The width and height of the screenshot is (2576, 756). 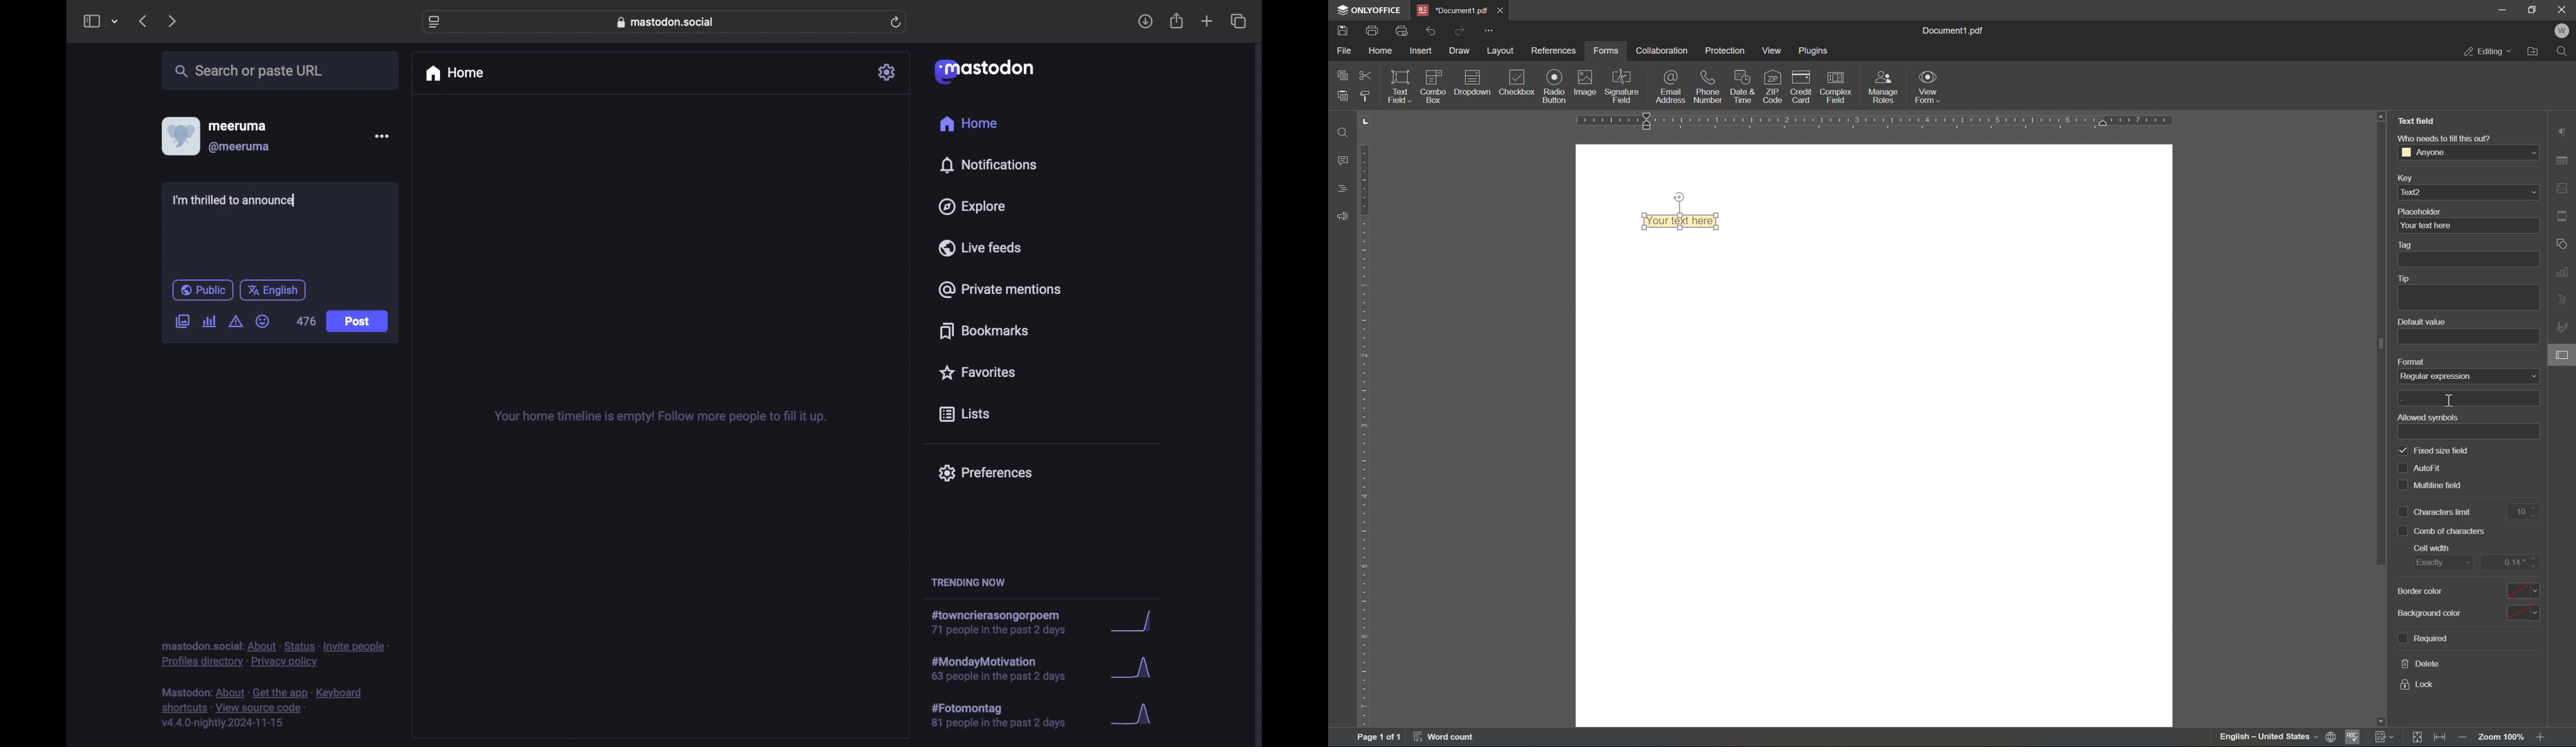 What do you see at coordinates (988, 165) in the screenshot?
I see `notifications` at bounding box center [988, 165].